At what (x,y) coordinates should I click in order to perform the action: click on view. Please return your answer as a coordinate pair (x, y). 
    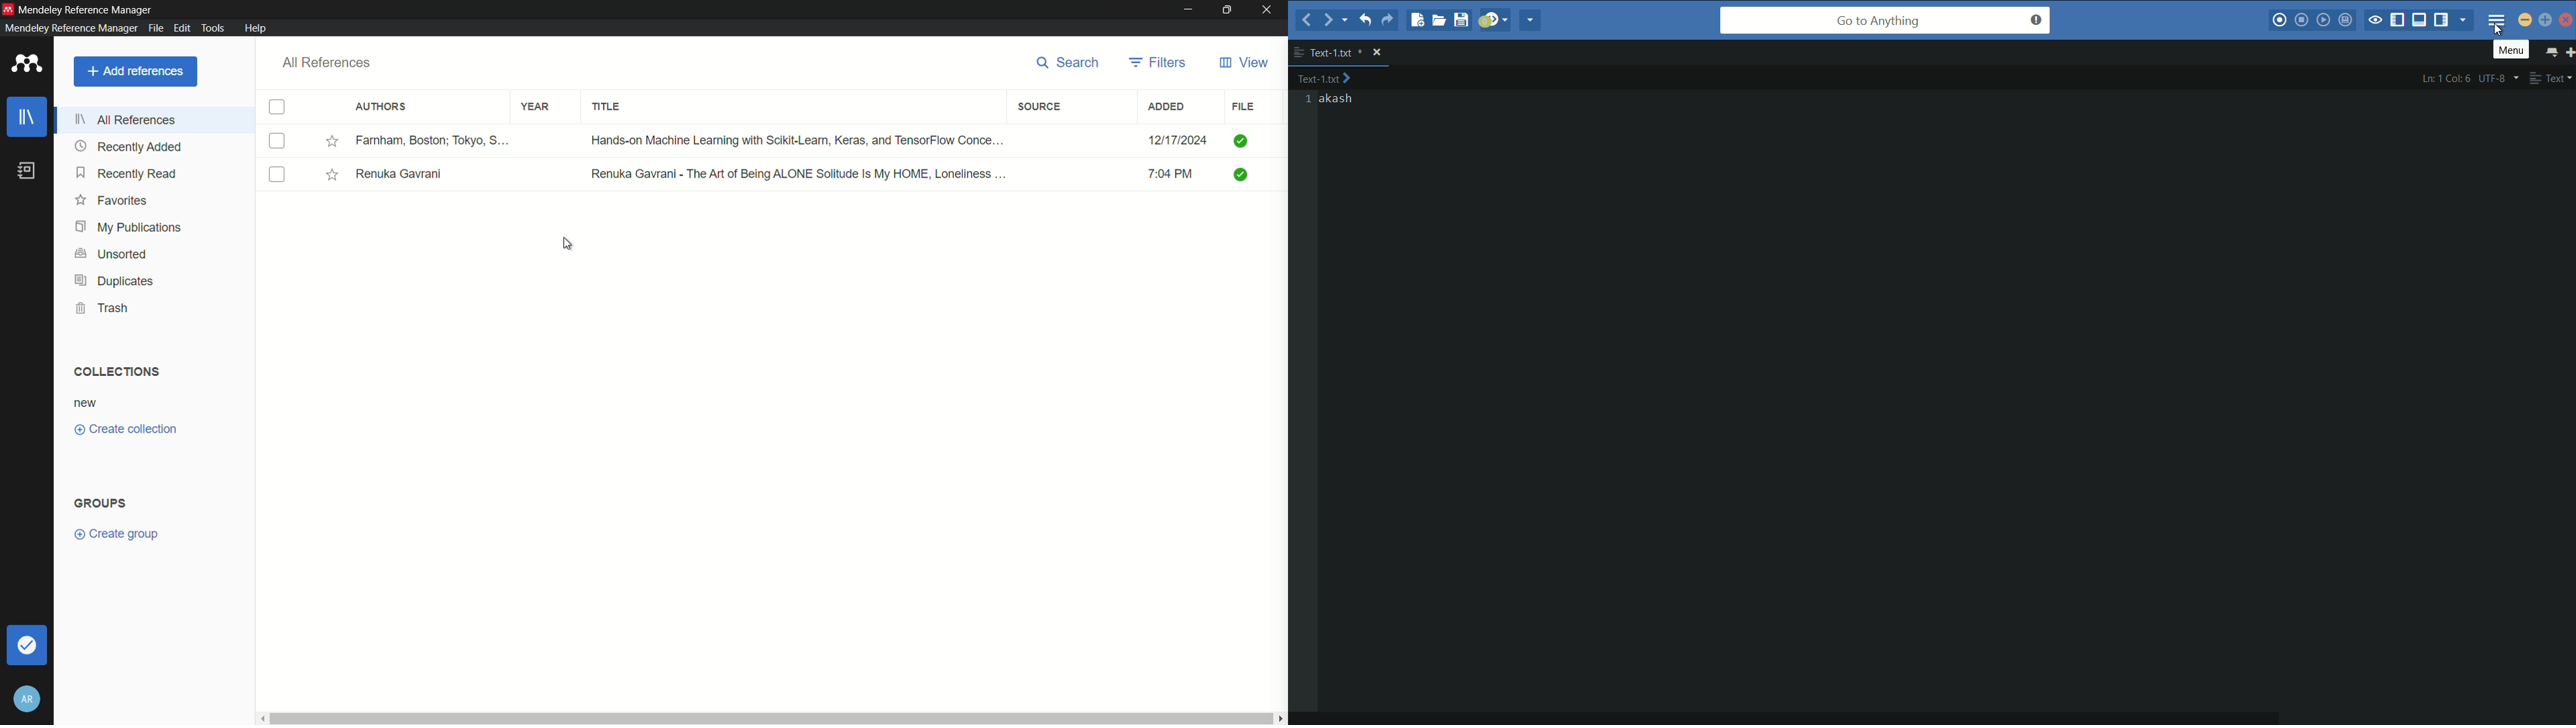
    Looking at the image, I should click on (1245, 63).